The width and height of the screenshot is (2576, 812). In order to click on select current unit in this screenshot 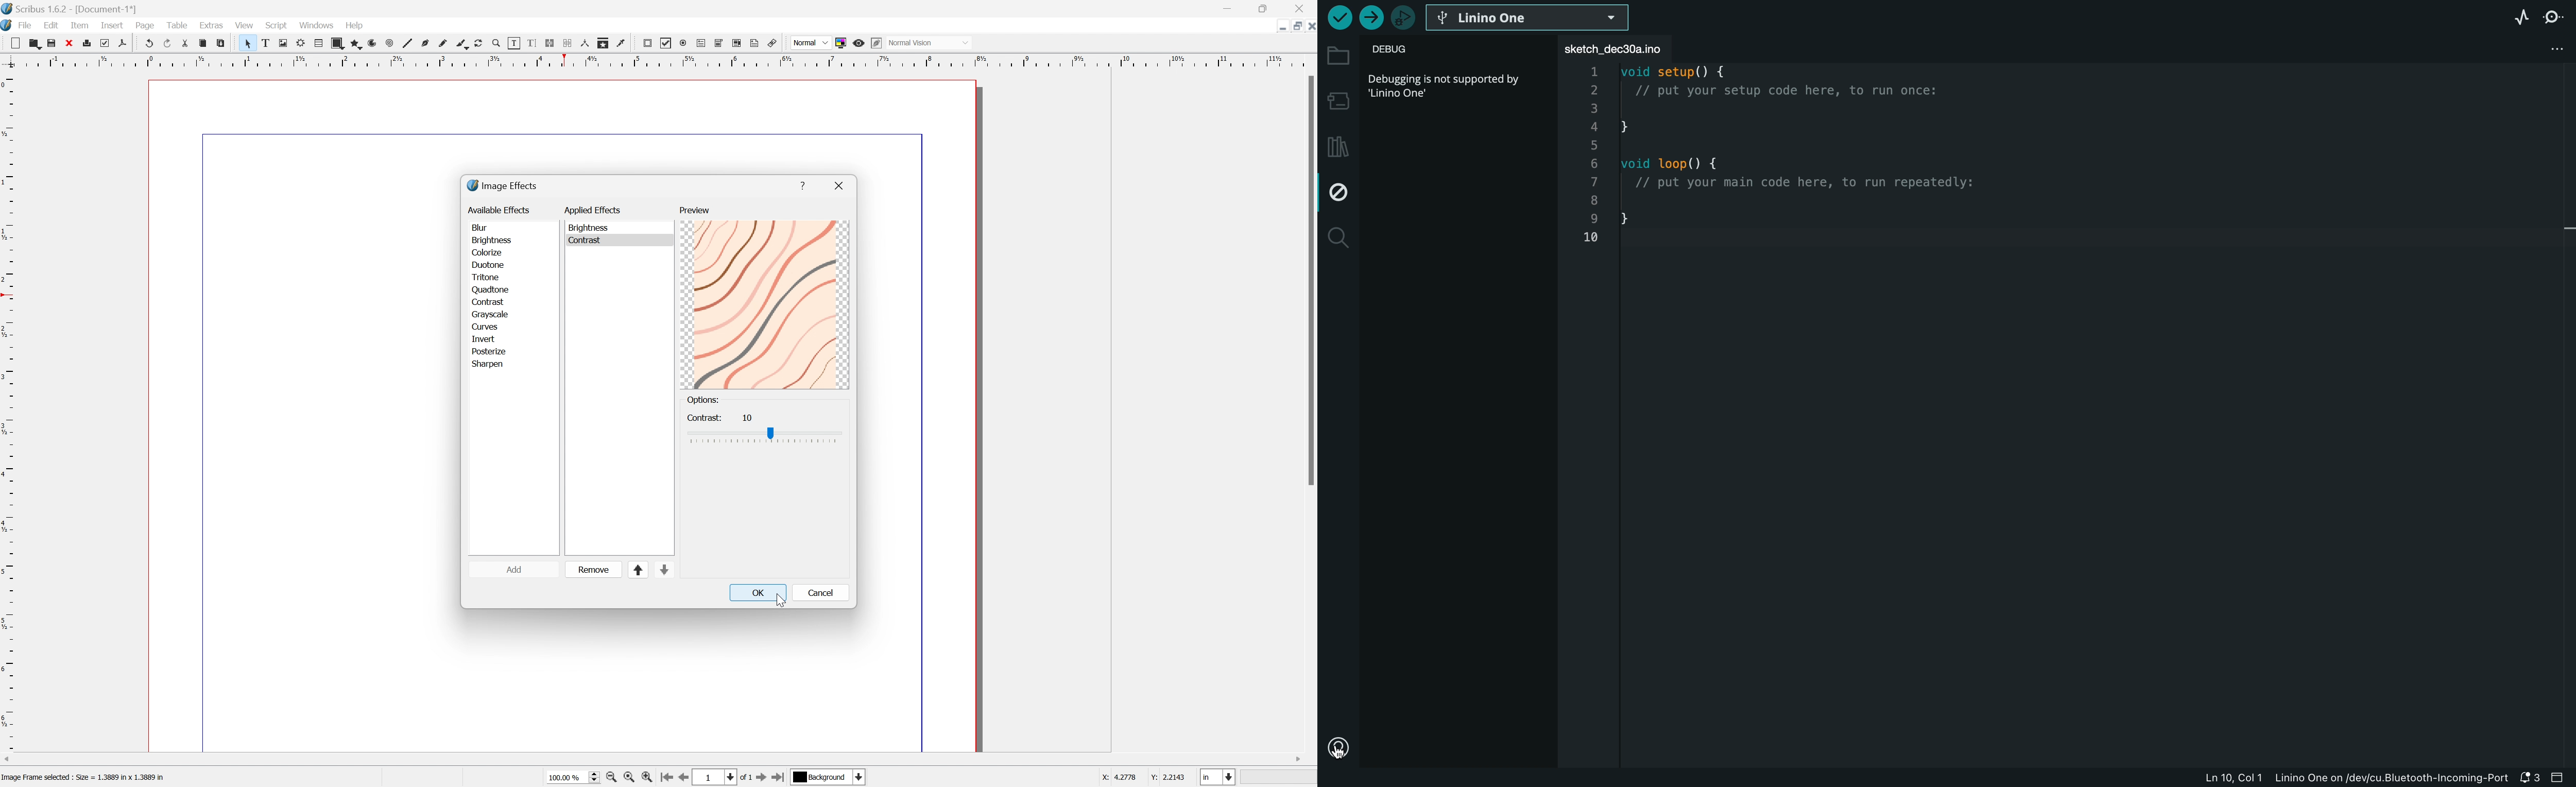, I will do `click(1220, 777)`.